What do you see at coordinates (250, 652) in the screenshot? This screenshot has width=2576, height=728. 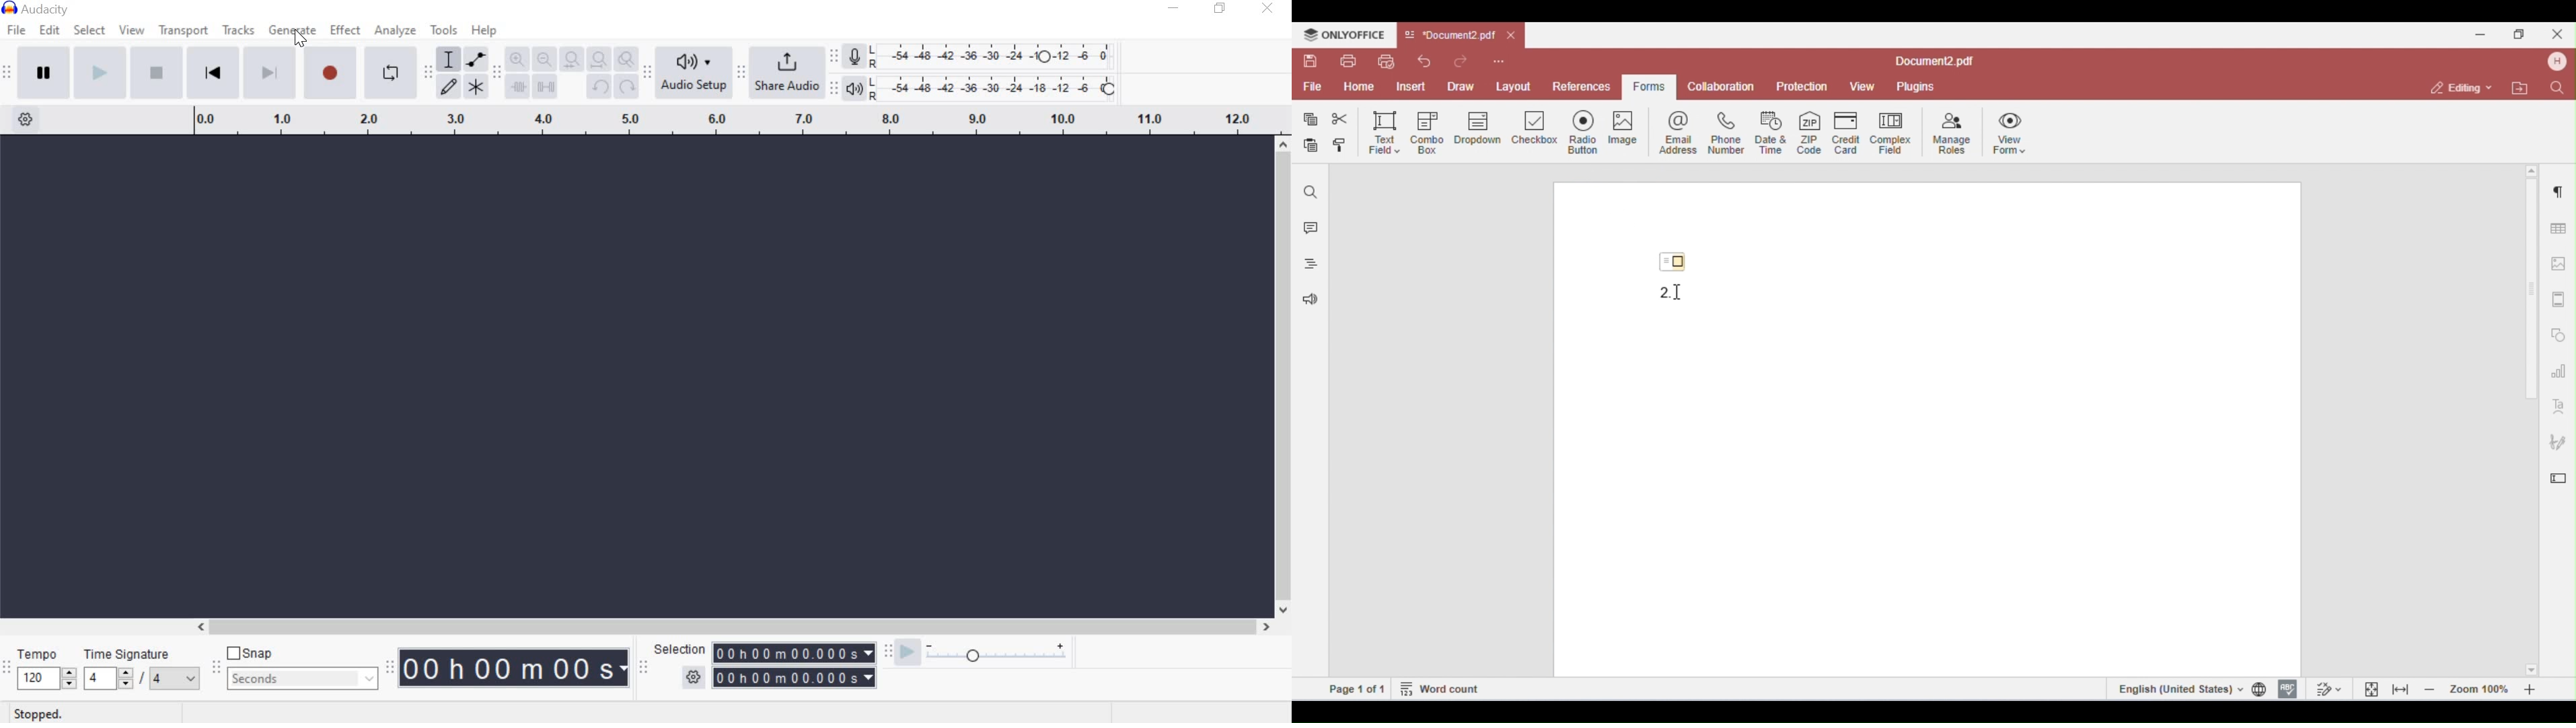 I see `snap` at bounding box center [250, 652].